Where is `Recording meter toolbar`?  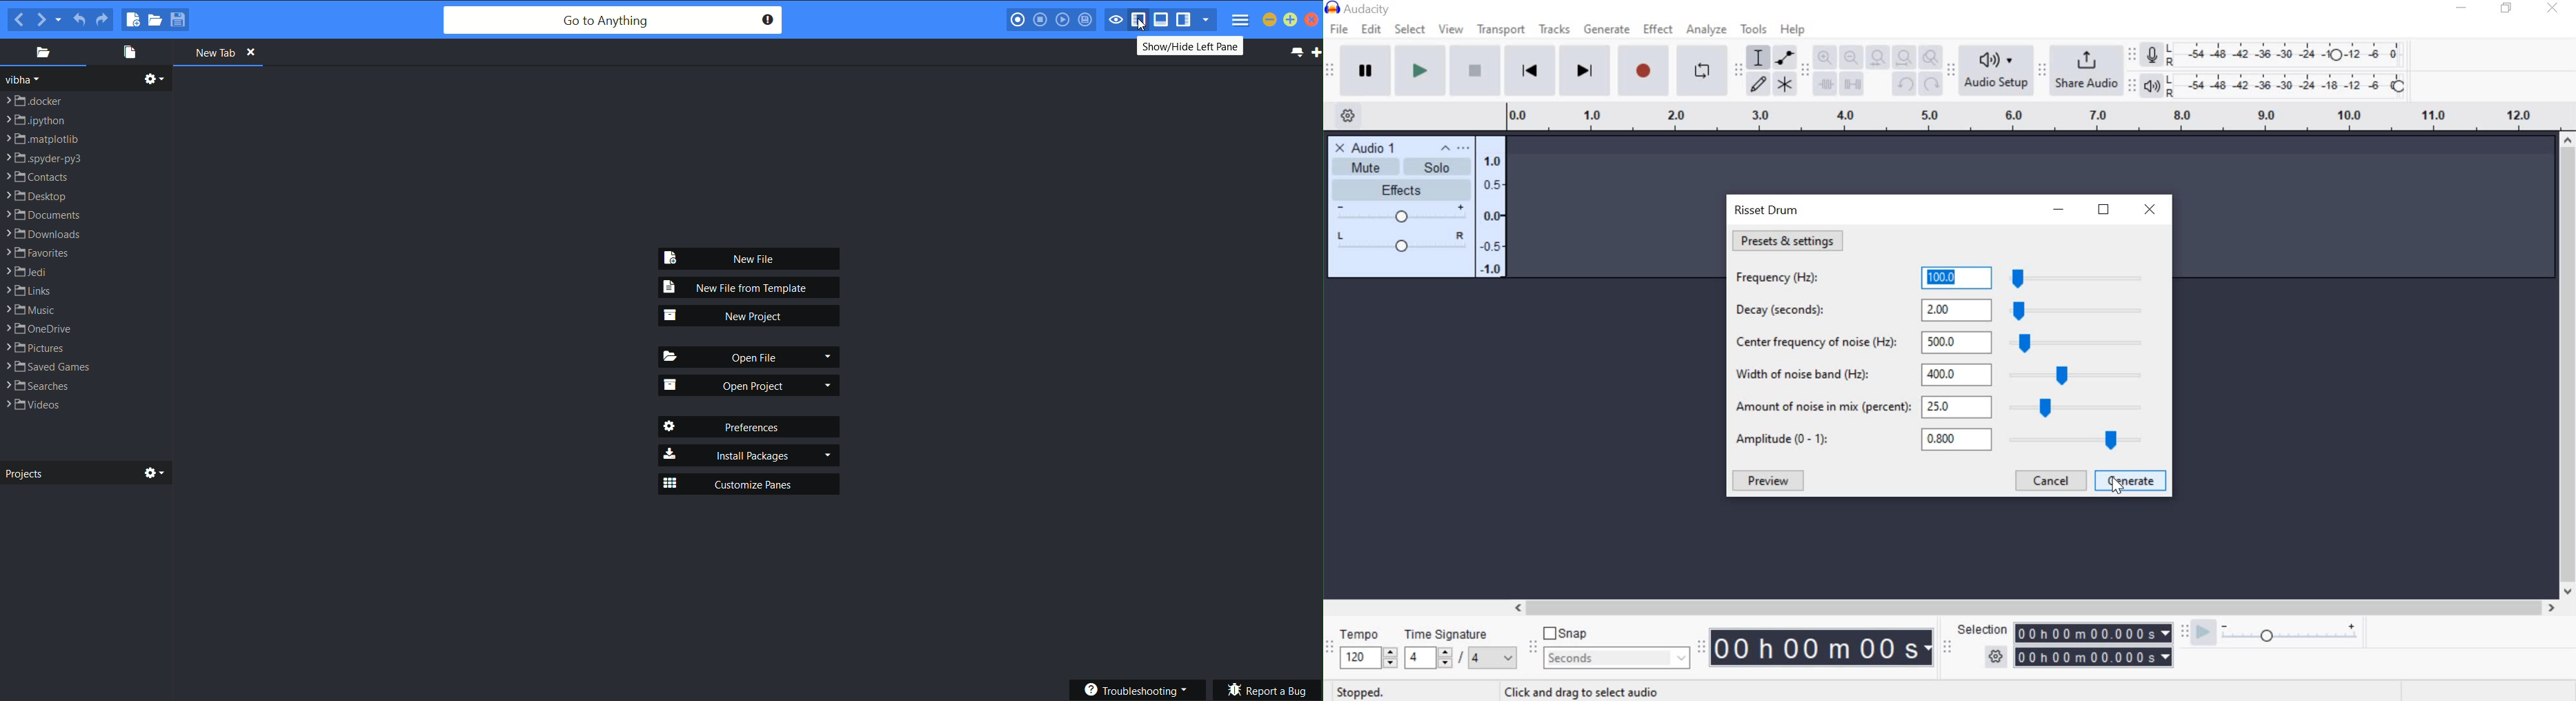 Recording meter toolbar is located at coordinates (2131, 52).